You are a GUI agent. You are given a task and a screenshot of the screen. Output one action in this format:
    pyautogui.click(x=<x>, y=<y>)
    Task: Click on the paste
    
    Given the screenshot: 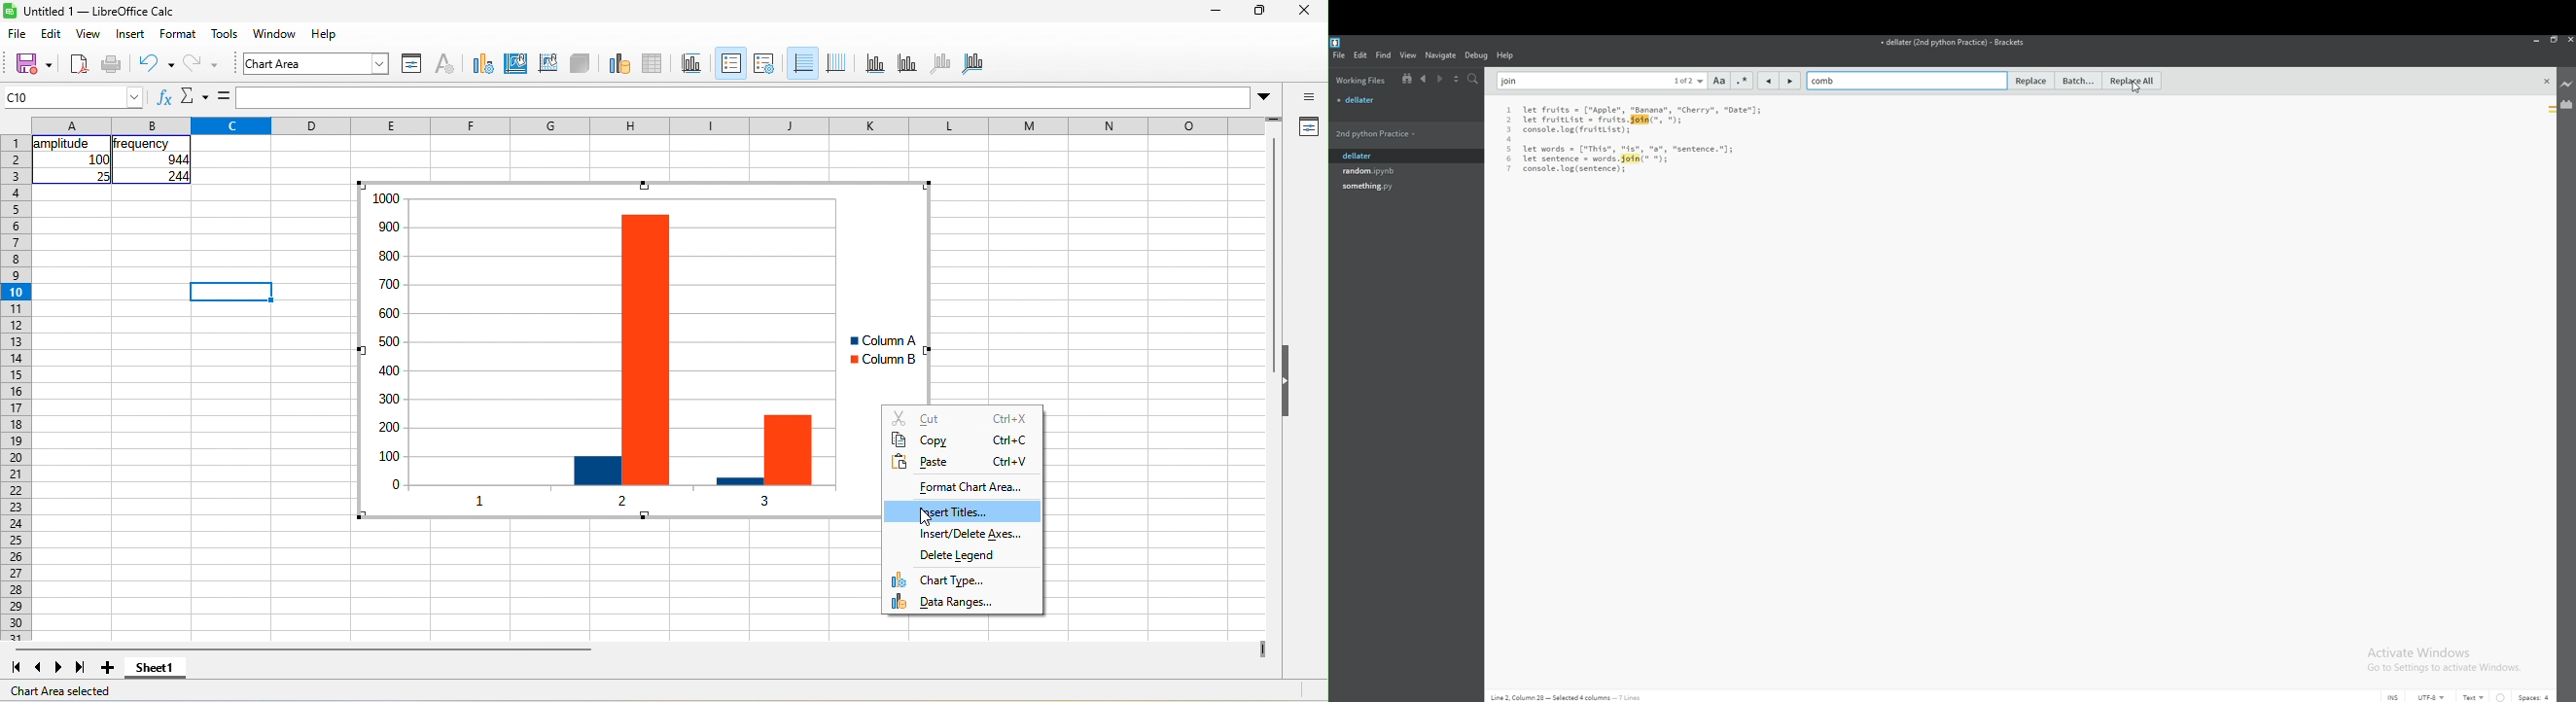 What is the action you would take?
    pyautogui.click(x=963, y=462)
    